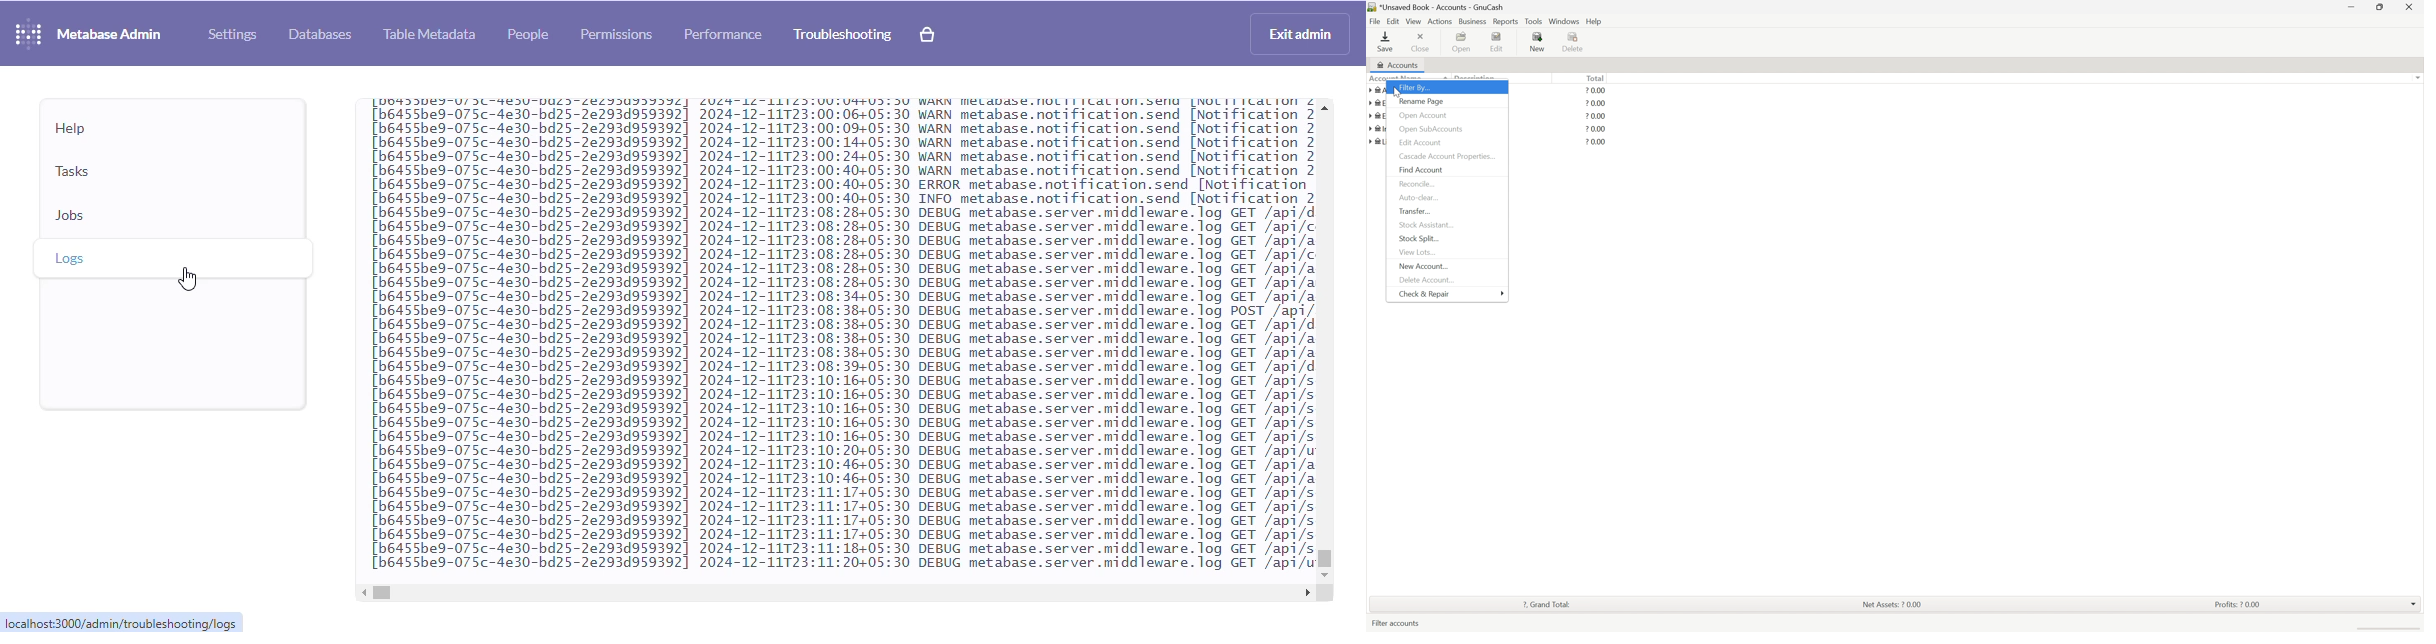 The width and height of the screenshot is (2436, 644). I want to click on New Account, so click(1424, 266).